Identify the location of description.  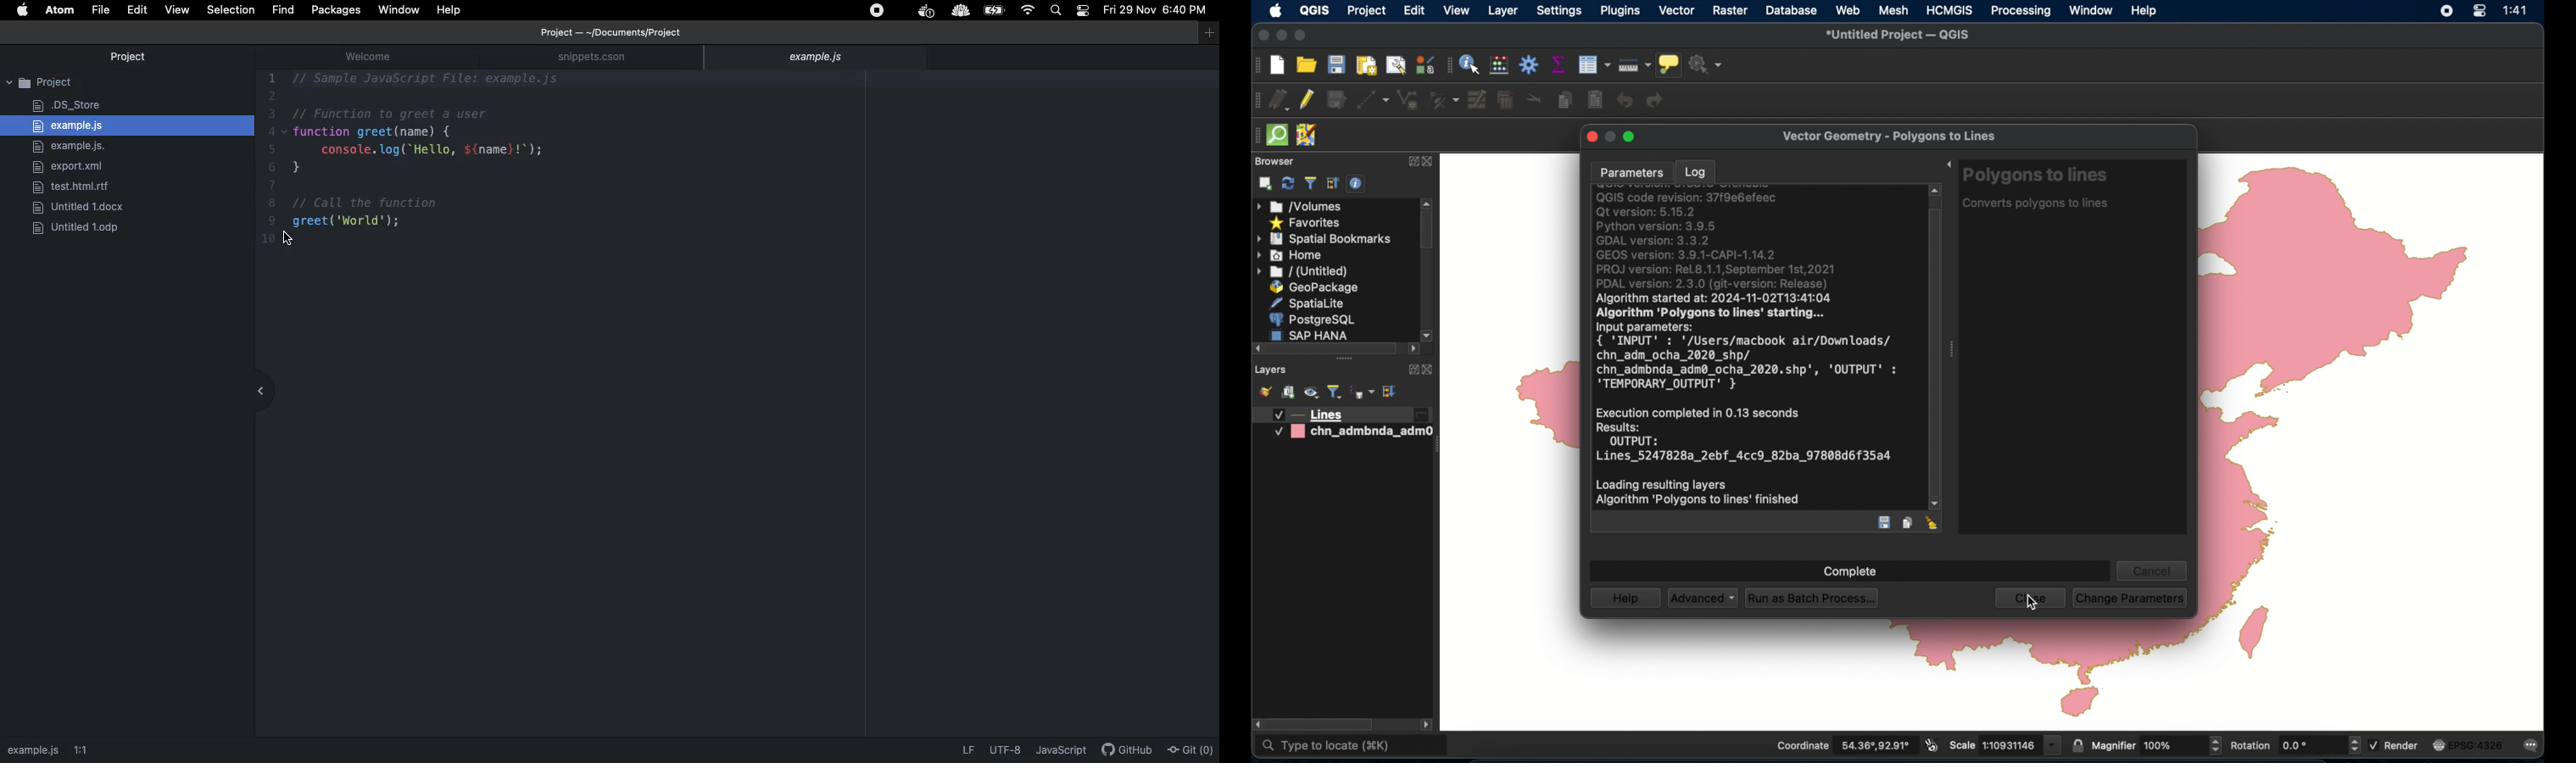
(1128, 750).